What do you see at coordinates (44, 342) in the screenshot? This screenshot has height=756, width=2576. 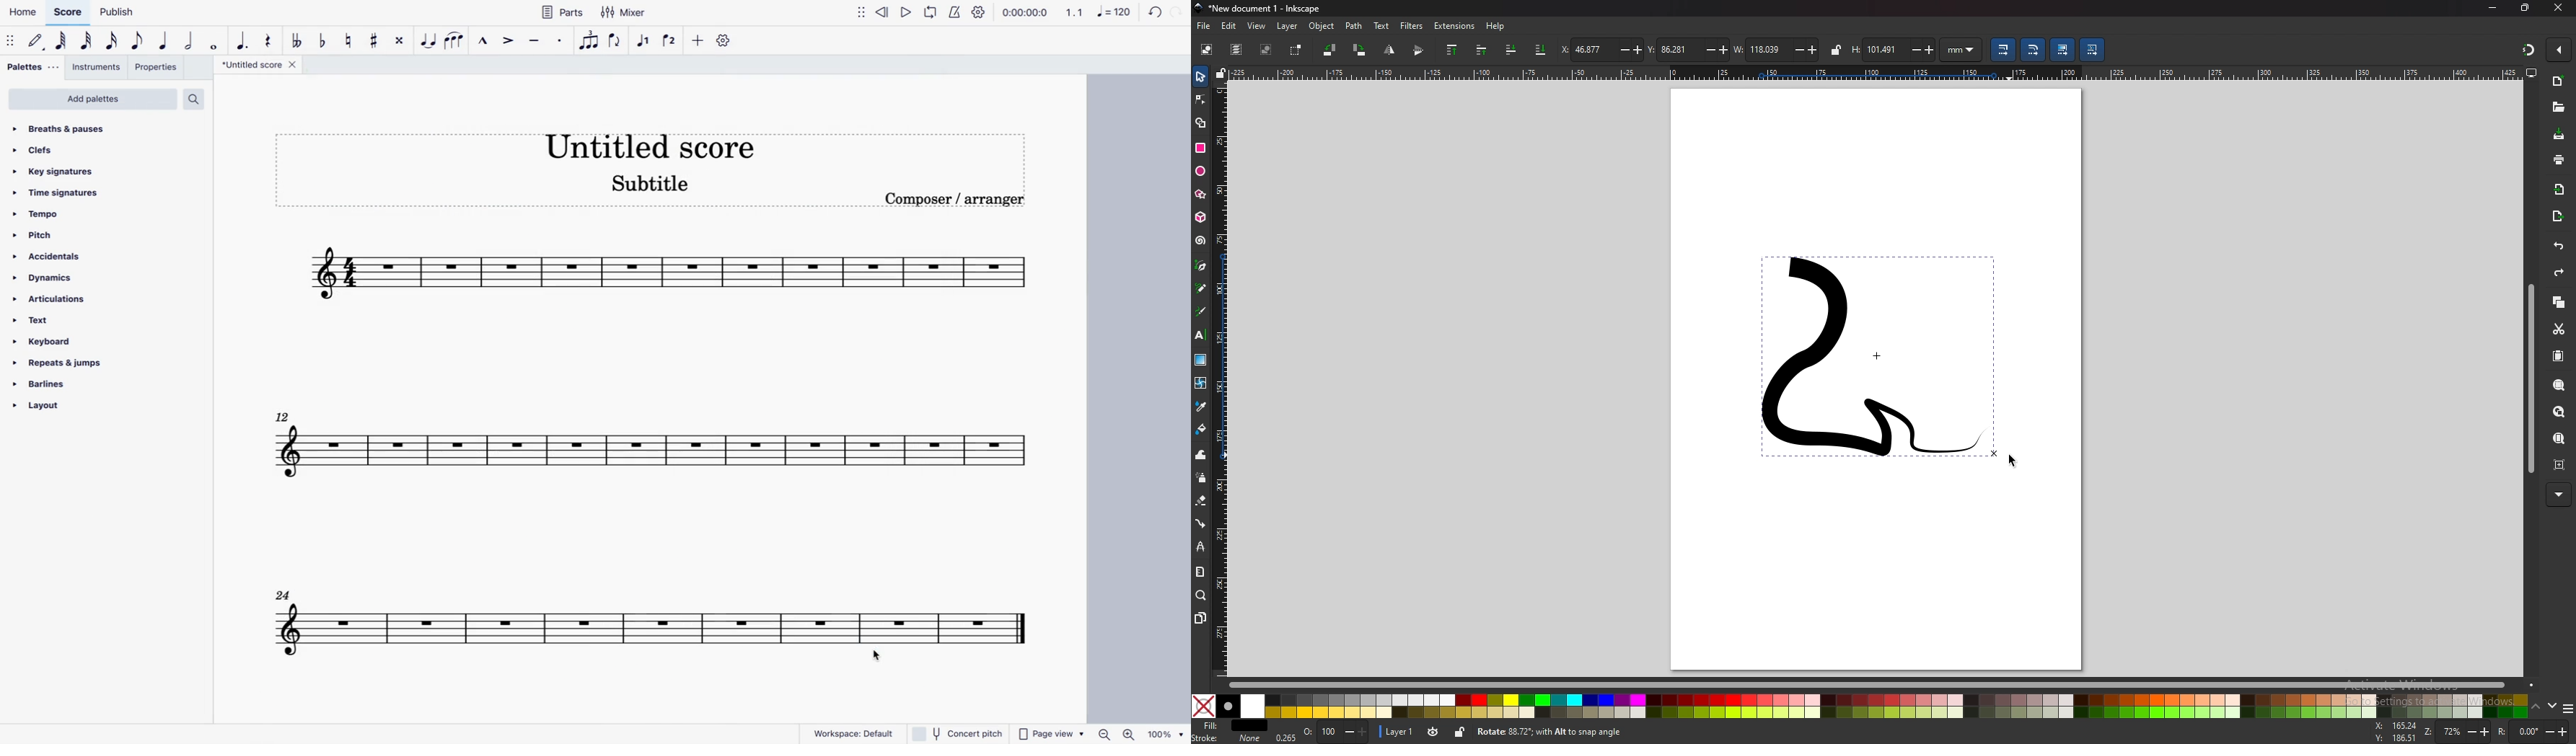 I see `keyboard` at bounding box center [44, 342].